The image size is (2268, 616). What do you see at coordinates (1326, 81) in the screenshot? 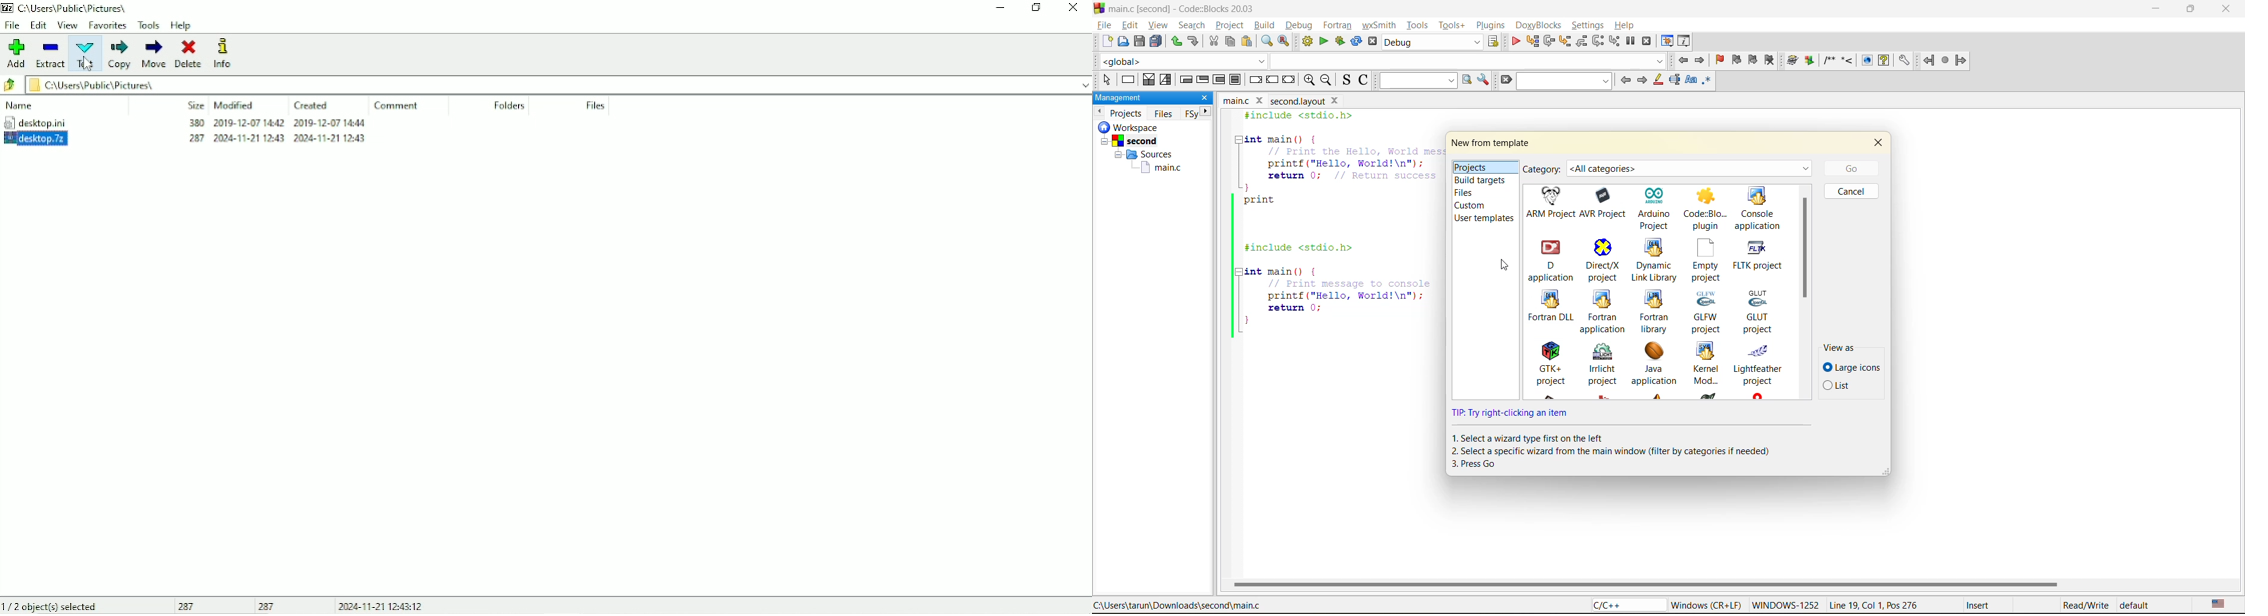
I see `zoom out` at bounding box center [1326, 81].